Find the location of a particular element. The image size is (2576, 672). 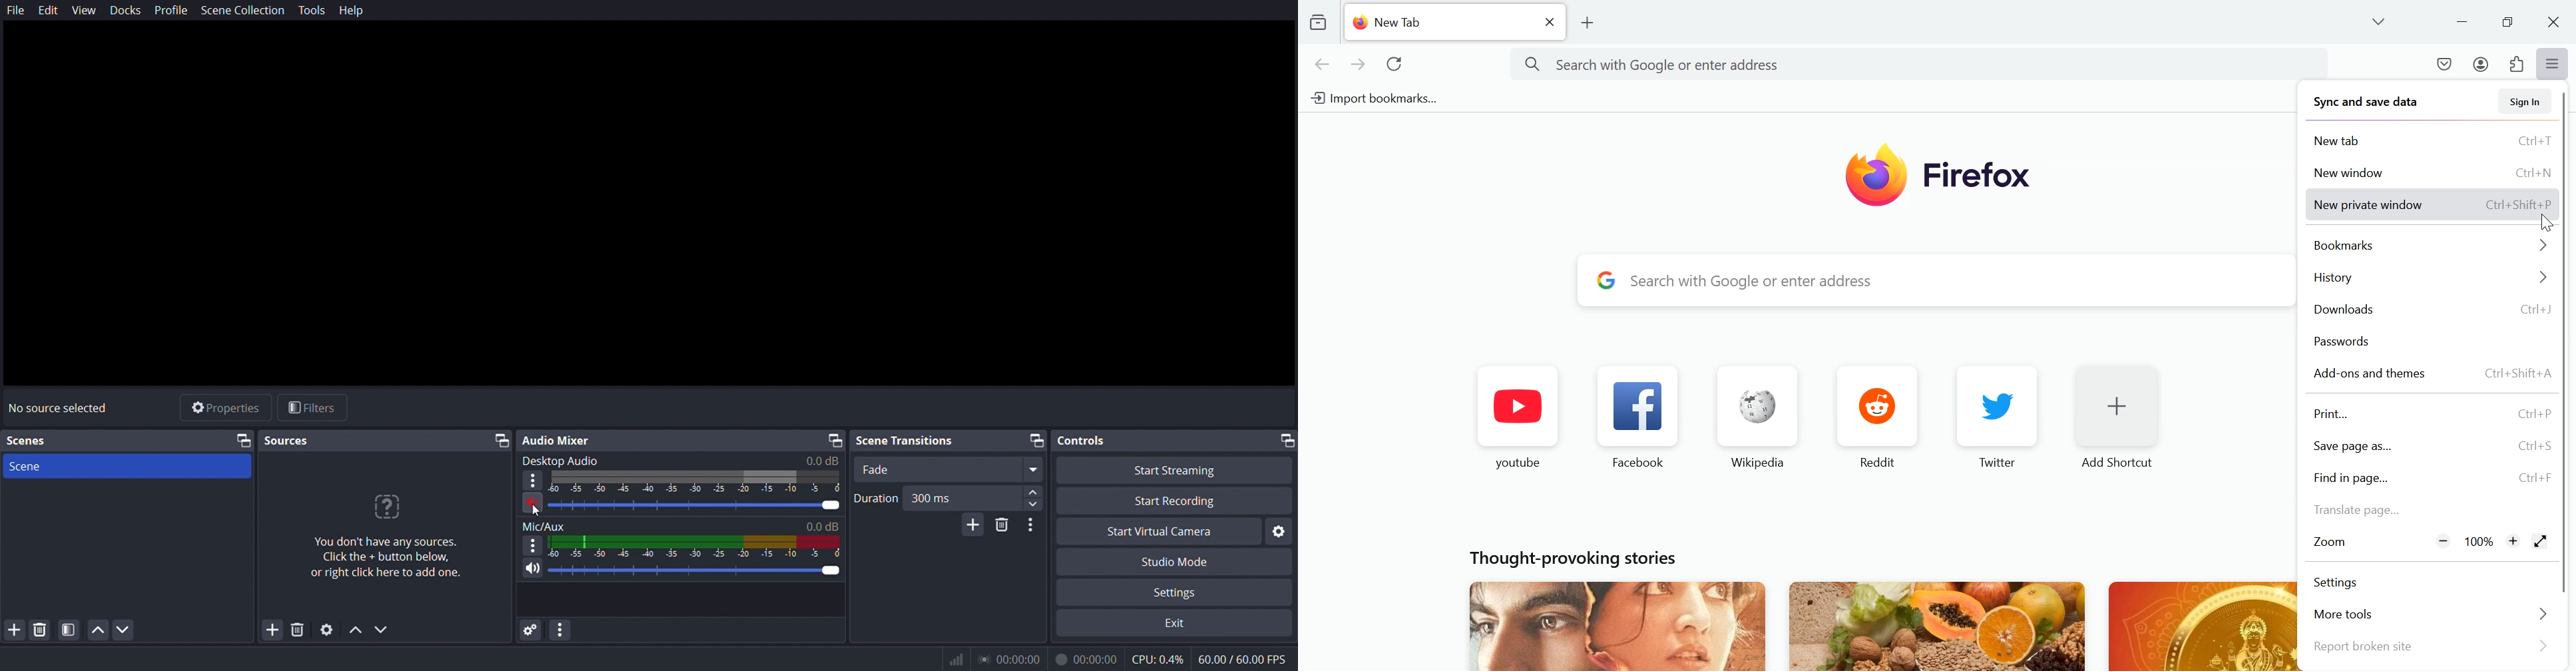

profile is located at coordinates (172, 9).